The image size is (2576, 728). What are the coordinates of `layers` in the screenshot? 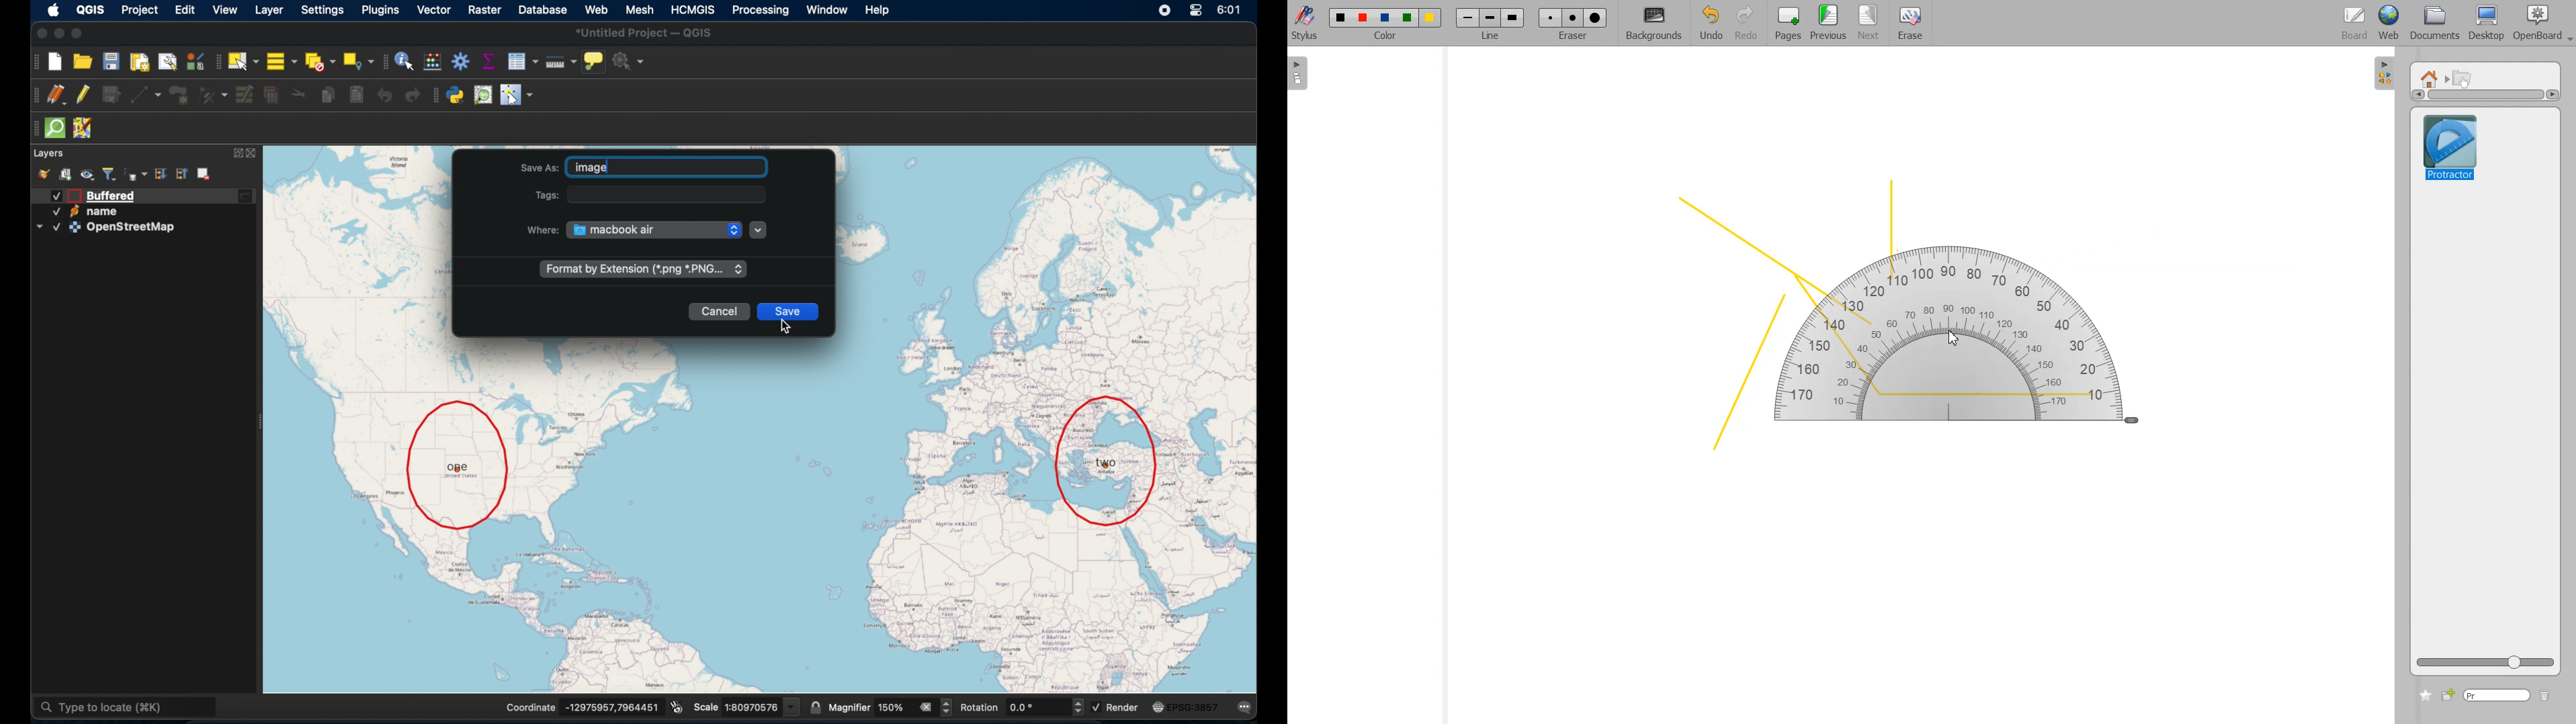 It's located at (49, 153).